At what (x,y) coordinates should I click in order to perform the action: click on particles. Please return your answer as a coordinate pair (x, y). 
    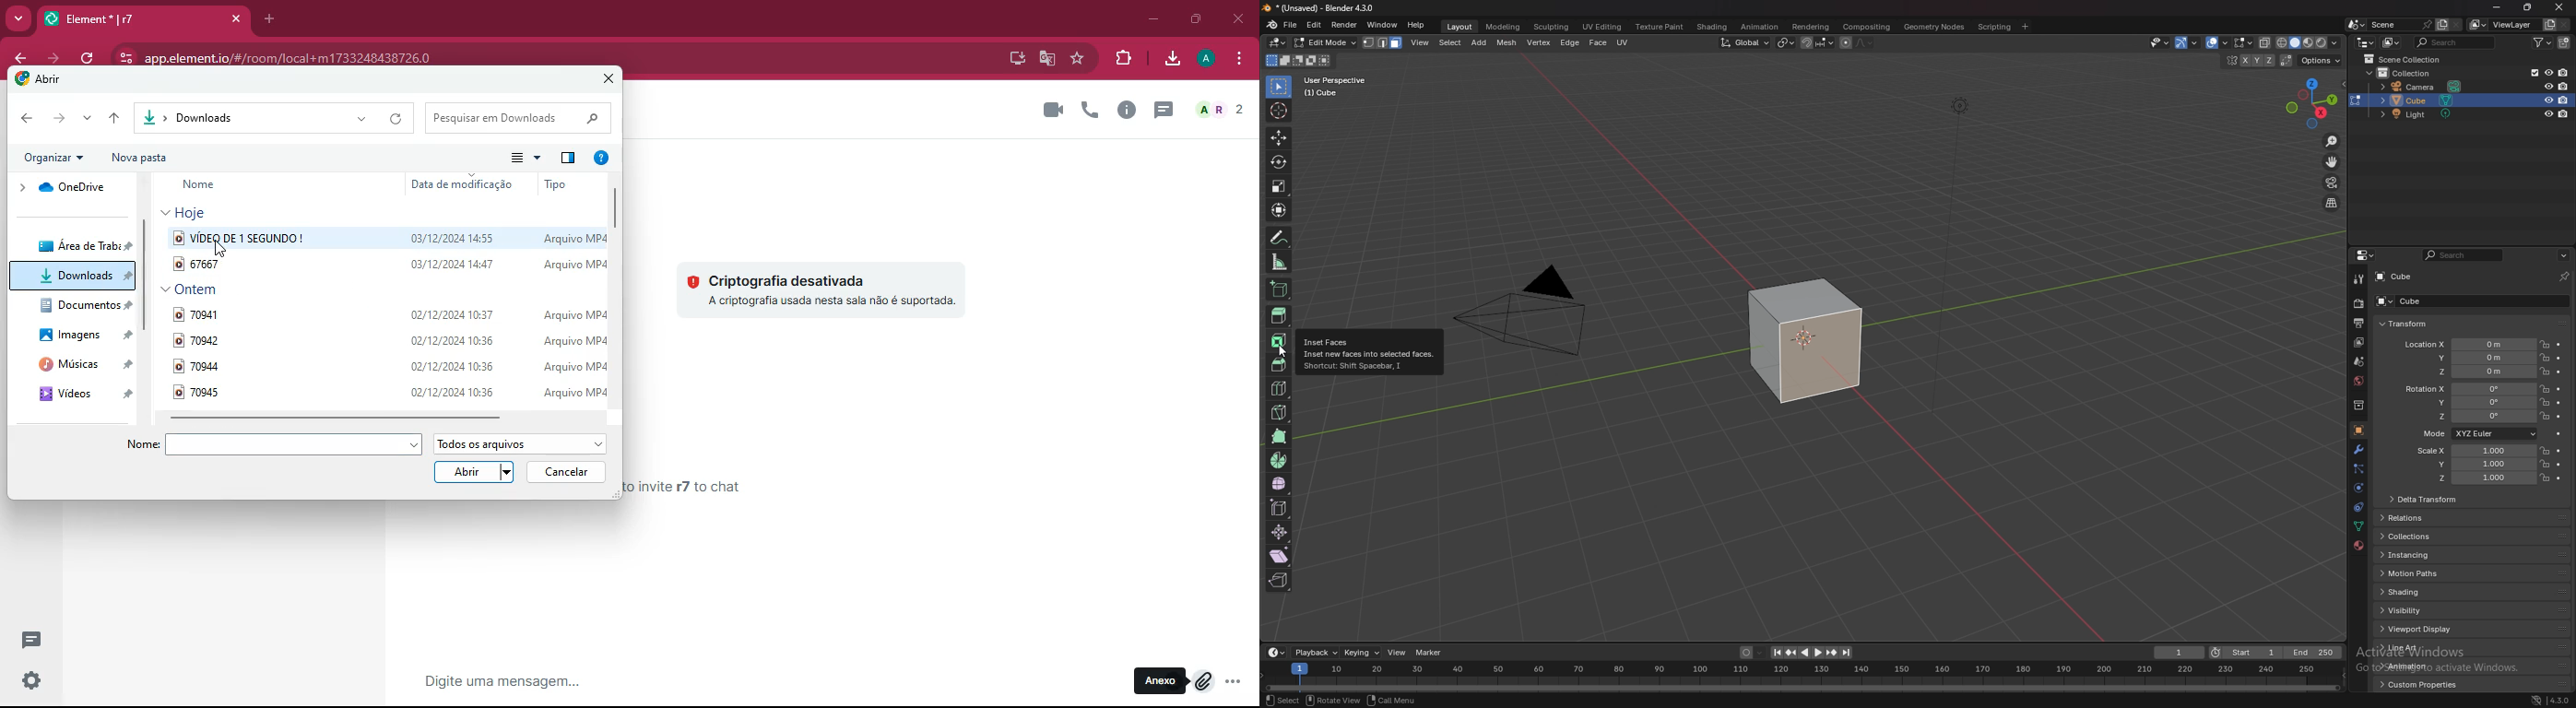
    Looking at the image, I should click on (2358, 470).